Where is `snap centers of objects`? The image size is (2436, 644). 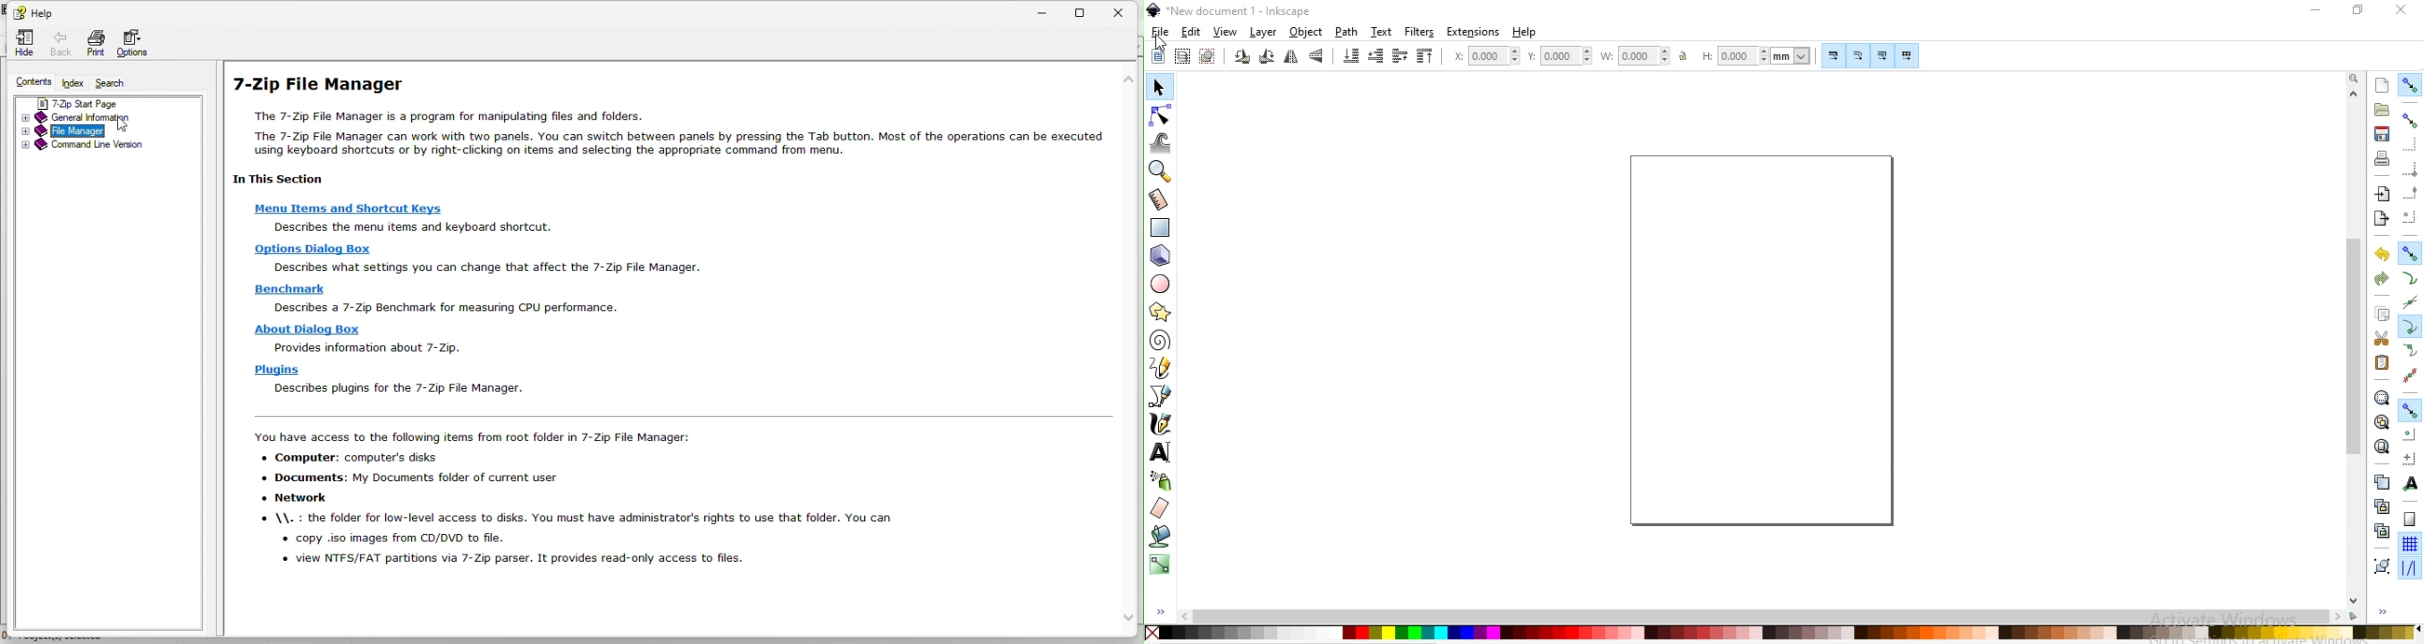
snap centers of objects is located at coordinates (2409, 434).